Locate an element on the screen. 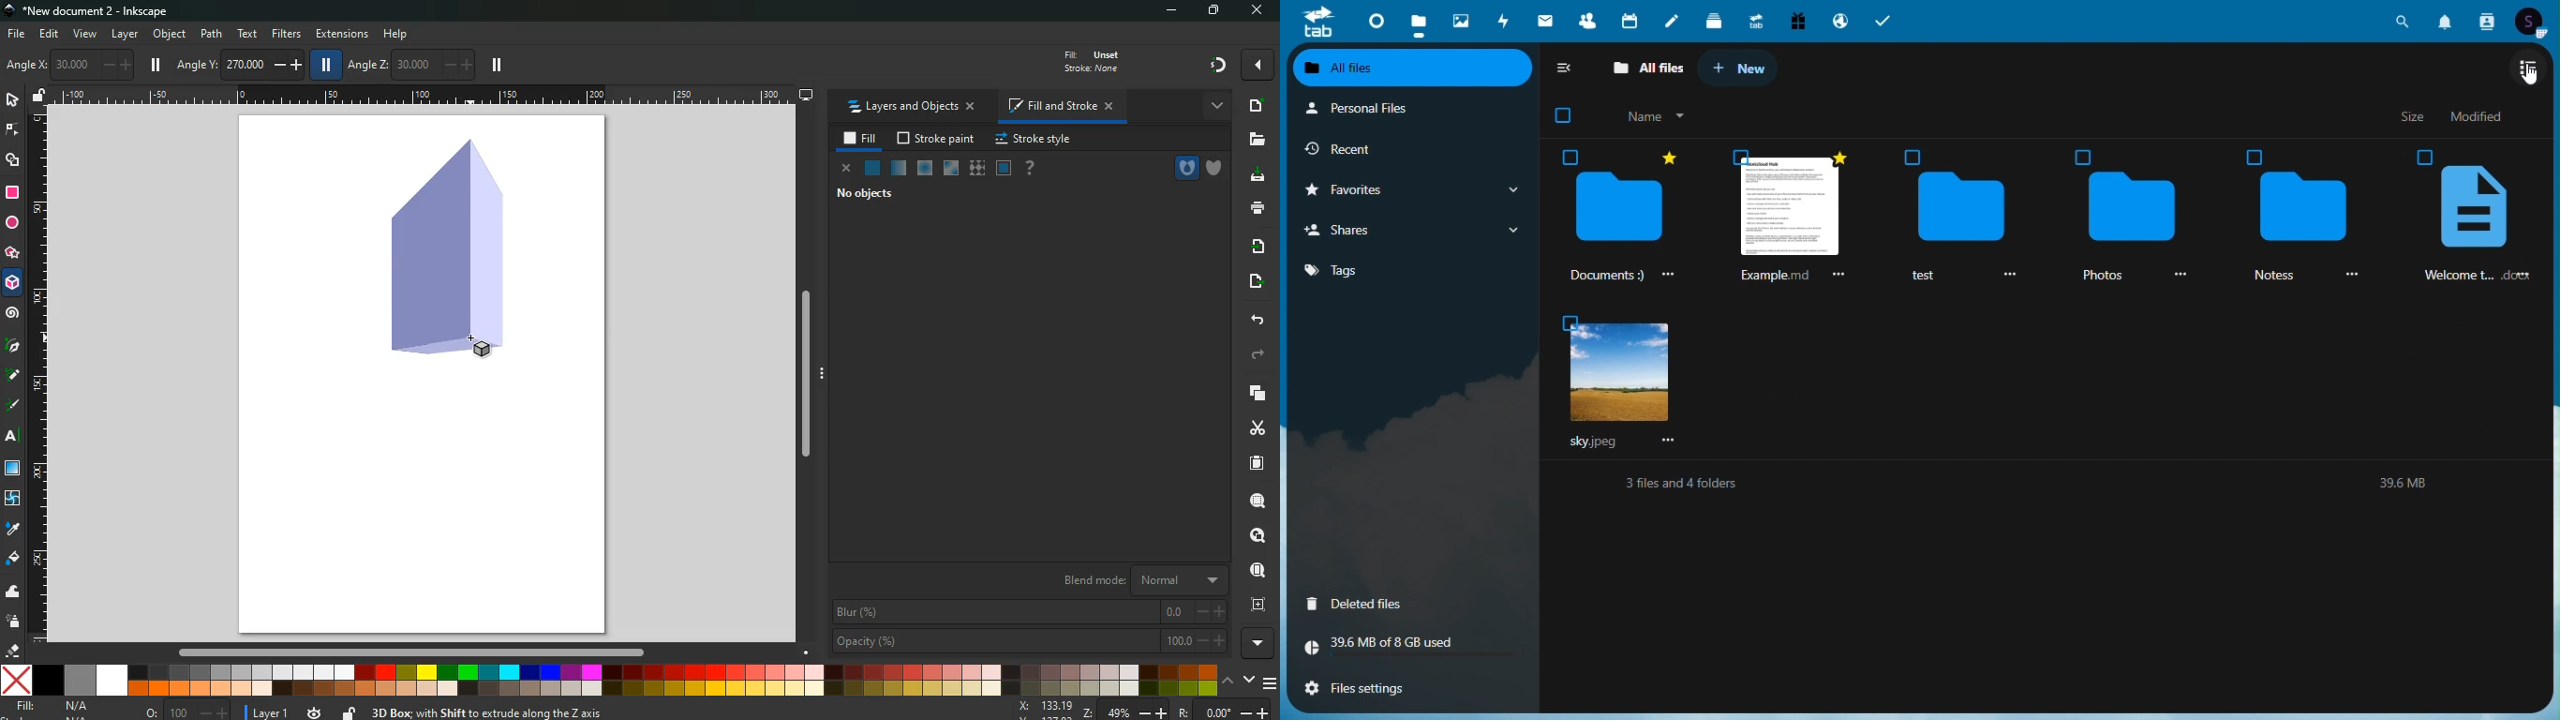  shares is located at coordinates (1409, 229).